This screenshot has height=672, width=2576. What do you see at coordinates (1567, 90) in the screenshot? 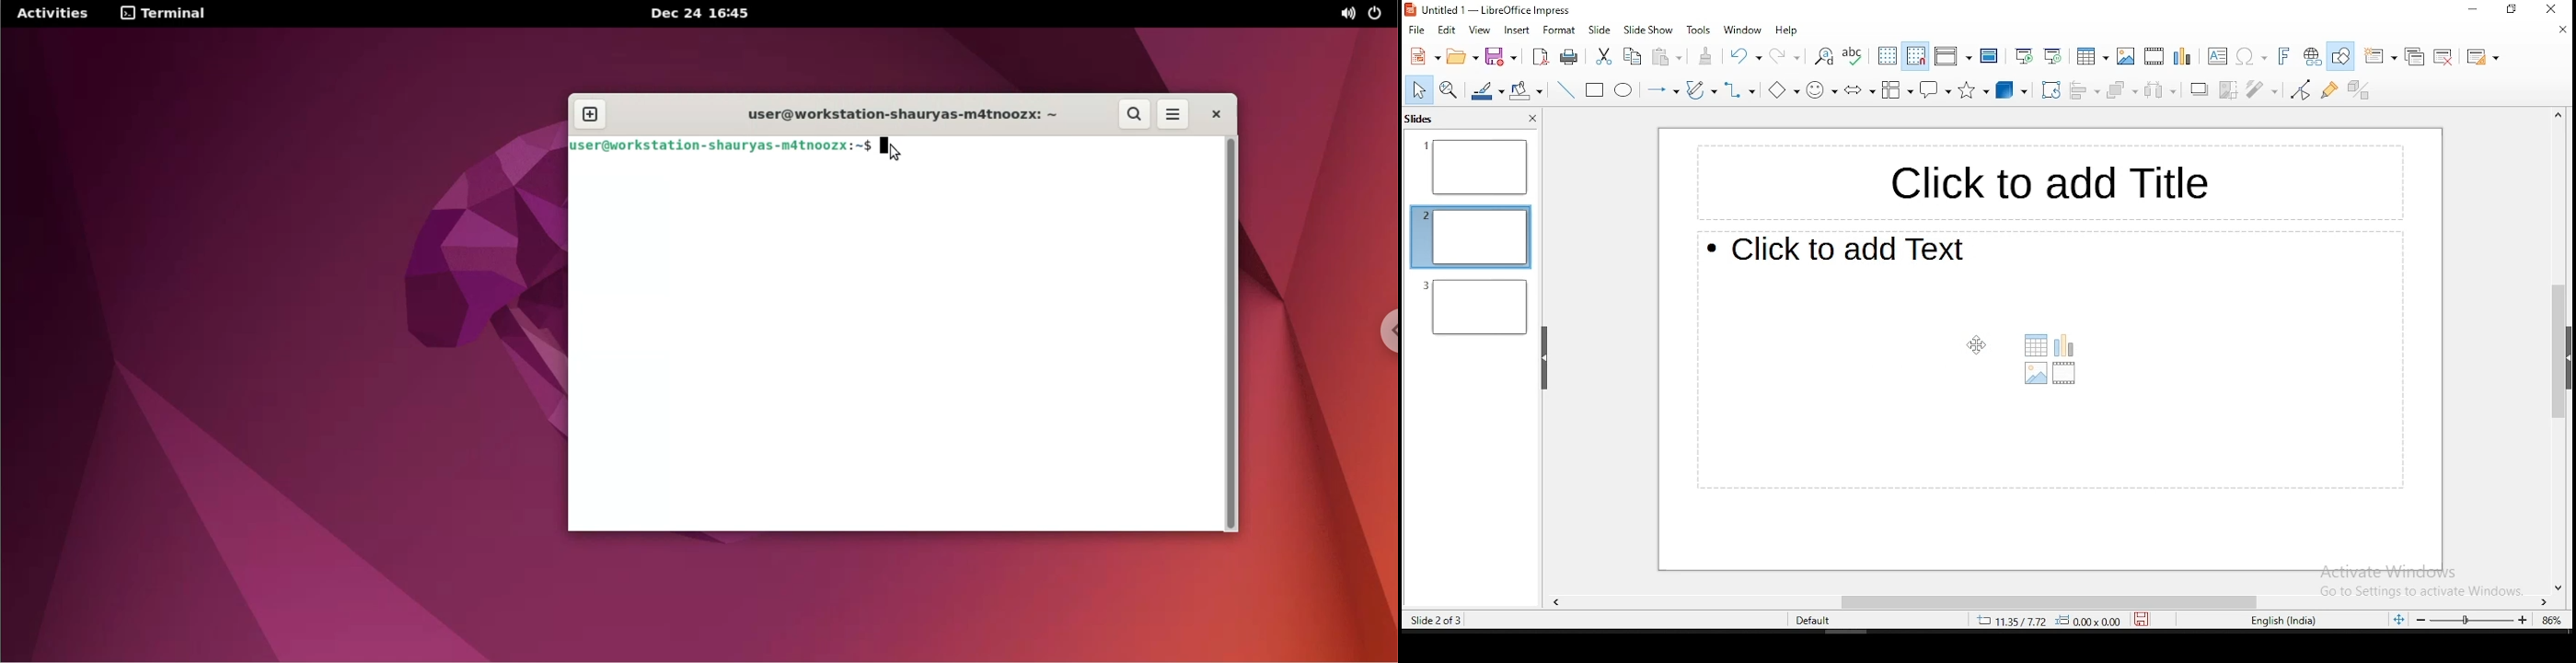
I see `line` at bounding box center [1567, 90].